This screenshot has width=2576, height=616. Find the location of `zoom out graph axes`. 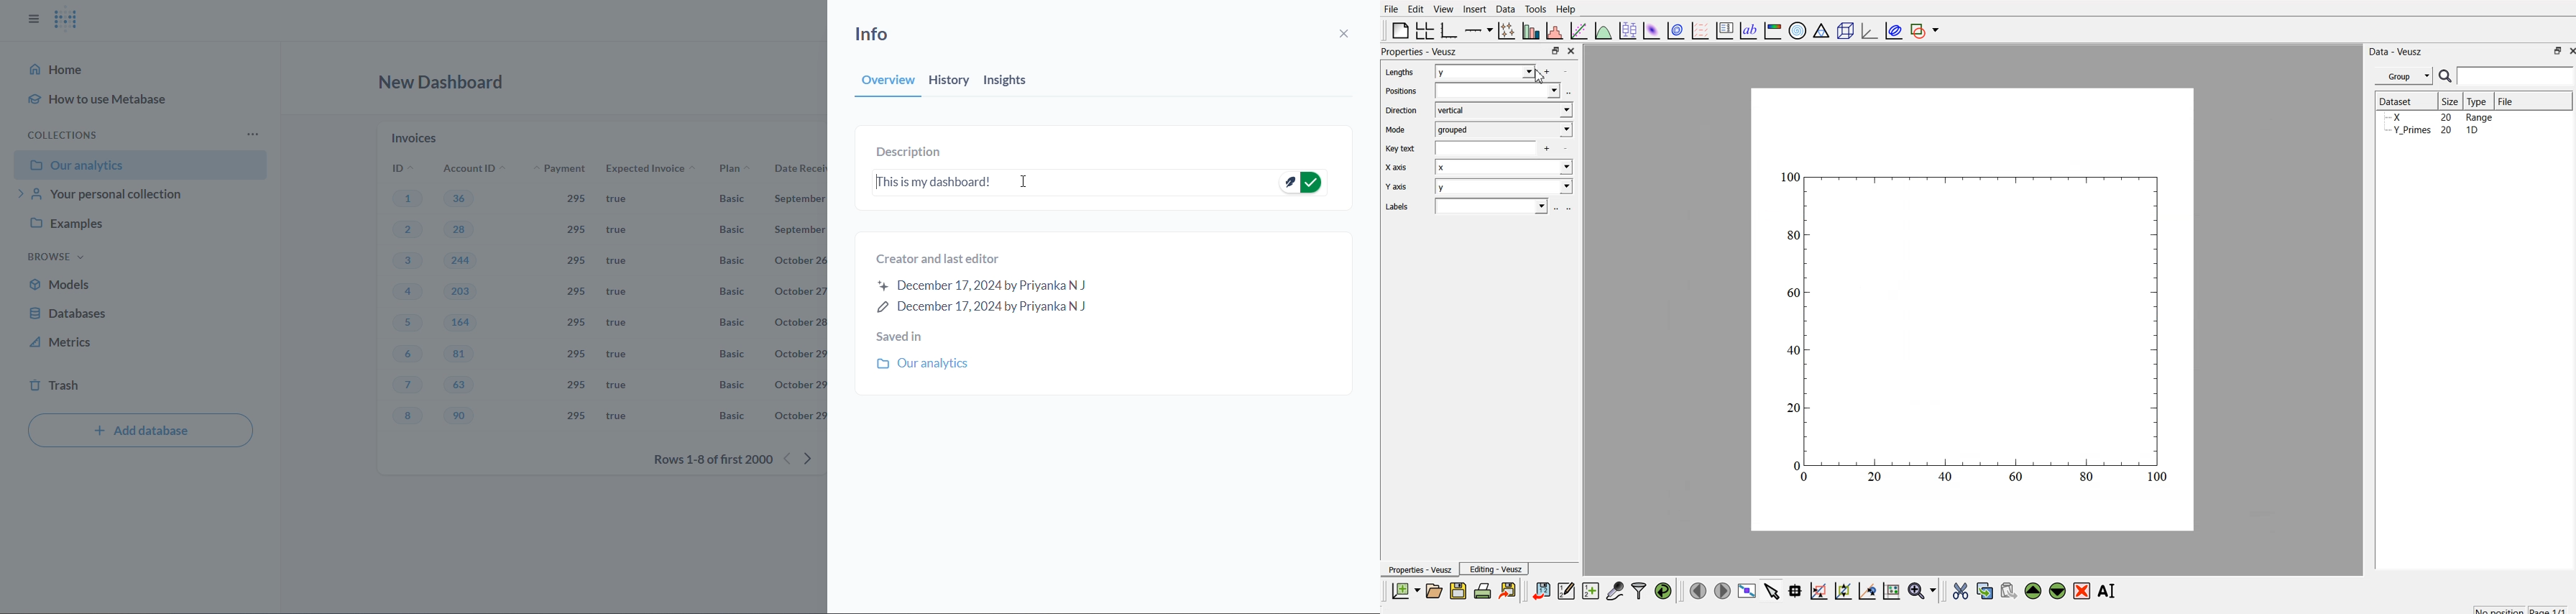

zoom out graph axes is located at coordinates (1866, 590).